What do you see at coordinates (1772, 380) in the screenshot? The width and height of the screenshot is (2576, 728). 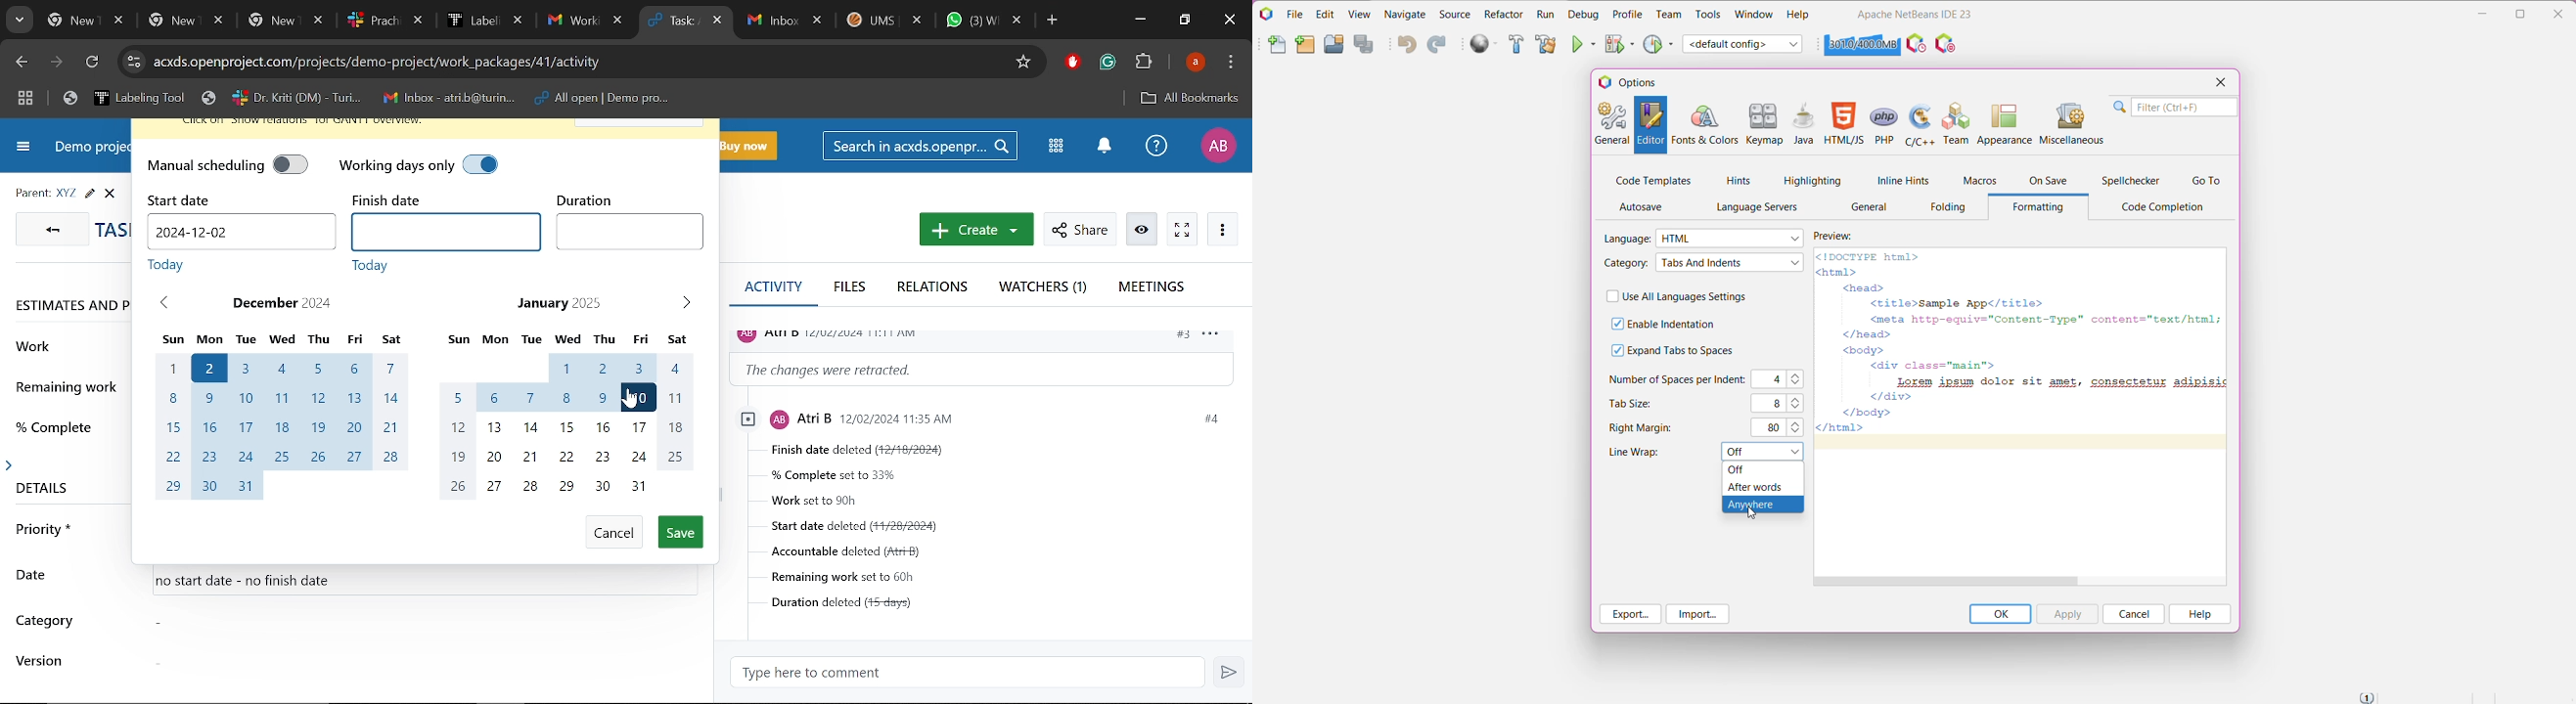 I see `C4` at bounding box center [1772, 380].